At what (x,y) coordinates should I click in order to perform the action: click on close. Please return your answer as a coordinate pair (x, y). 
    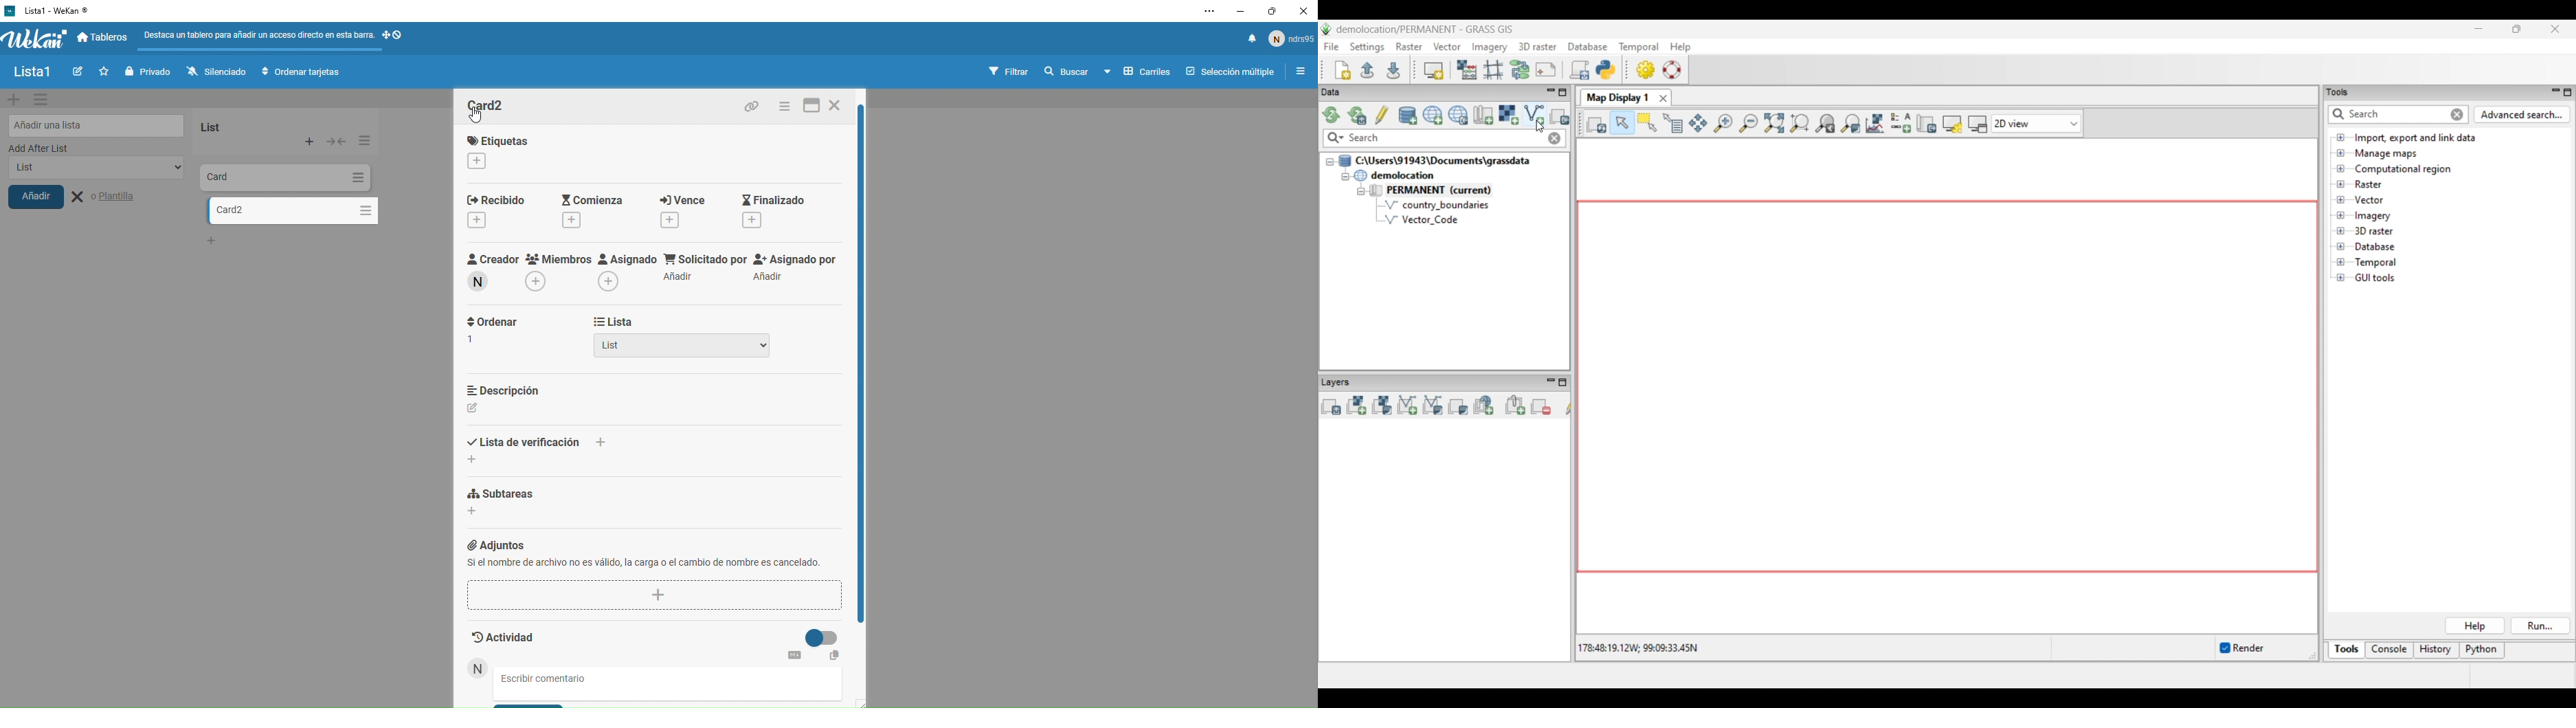
    Looking at the image, I should click on (839, 108).